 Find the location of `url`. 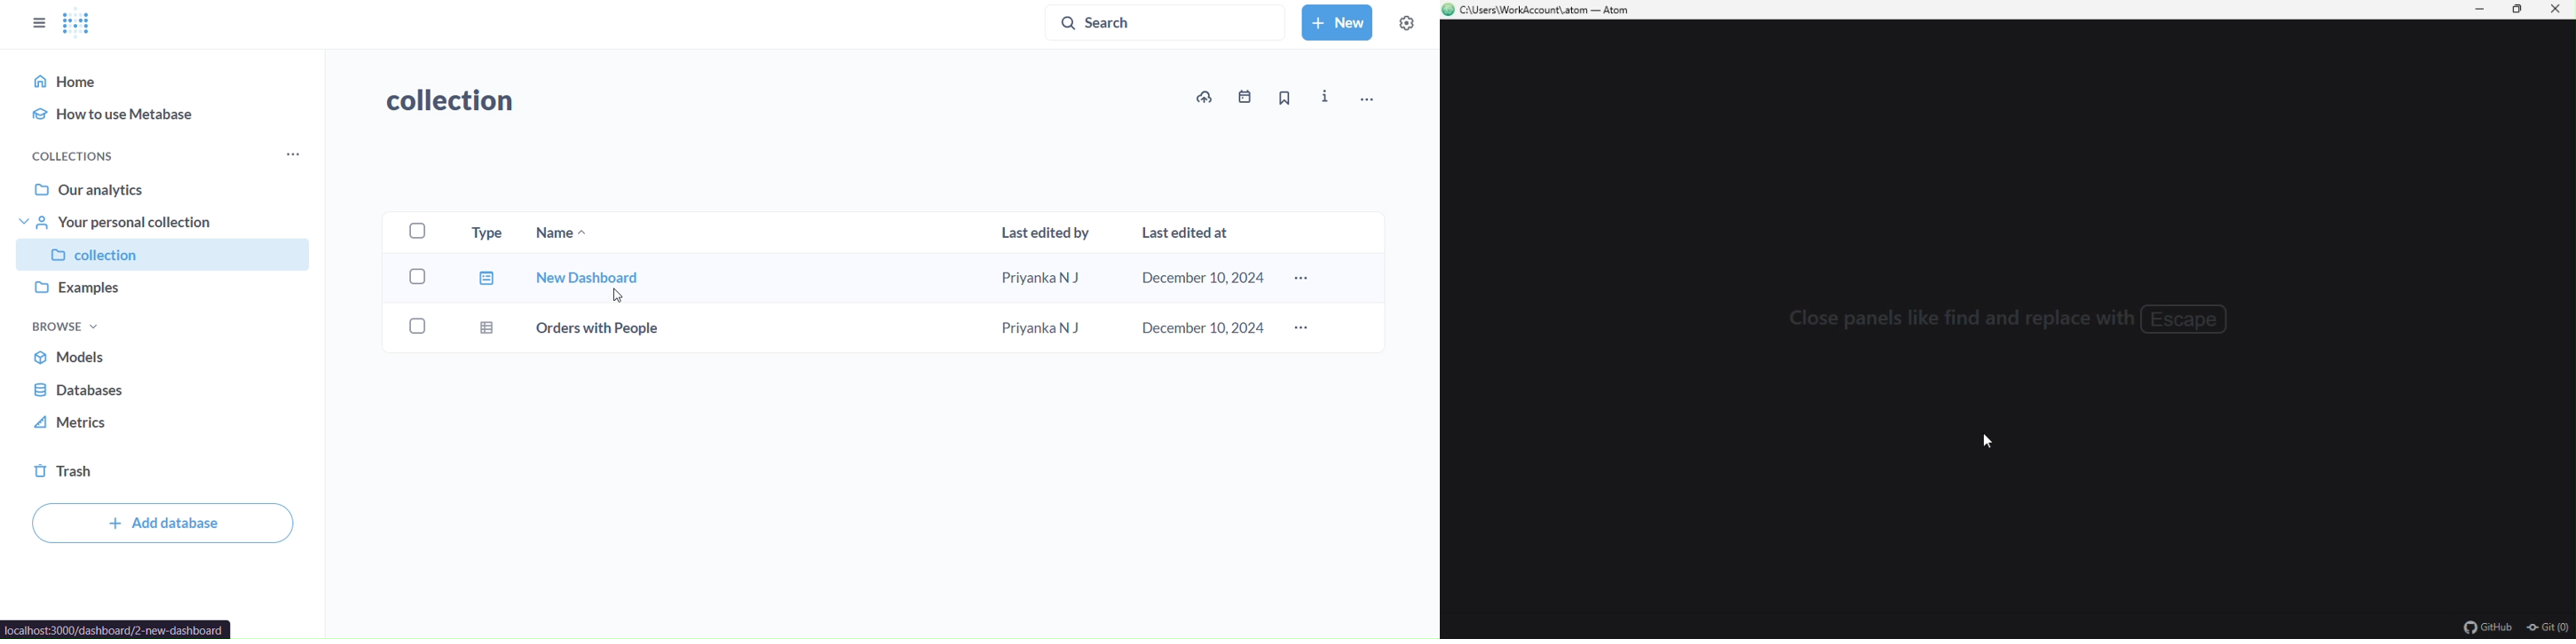

url is located at coordinates (116, 629).